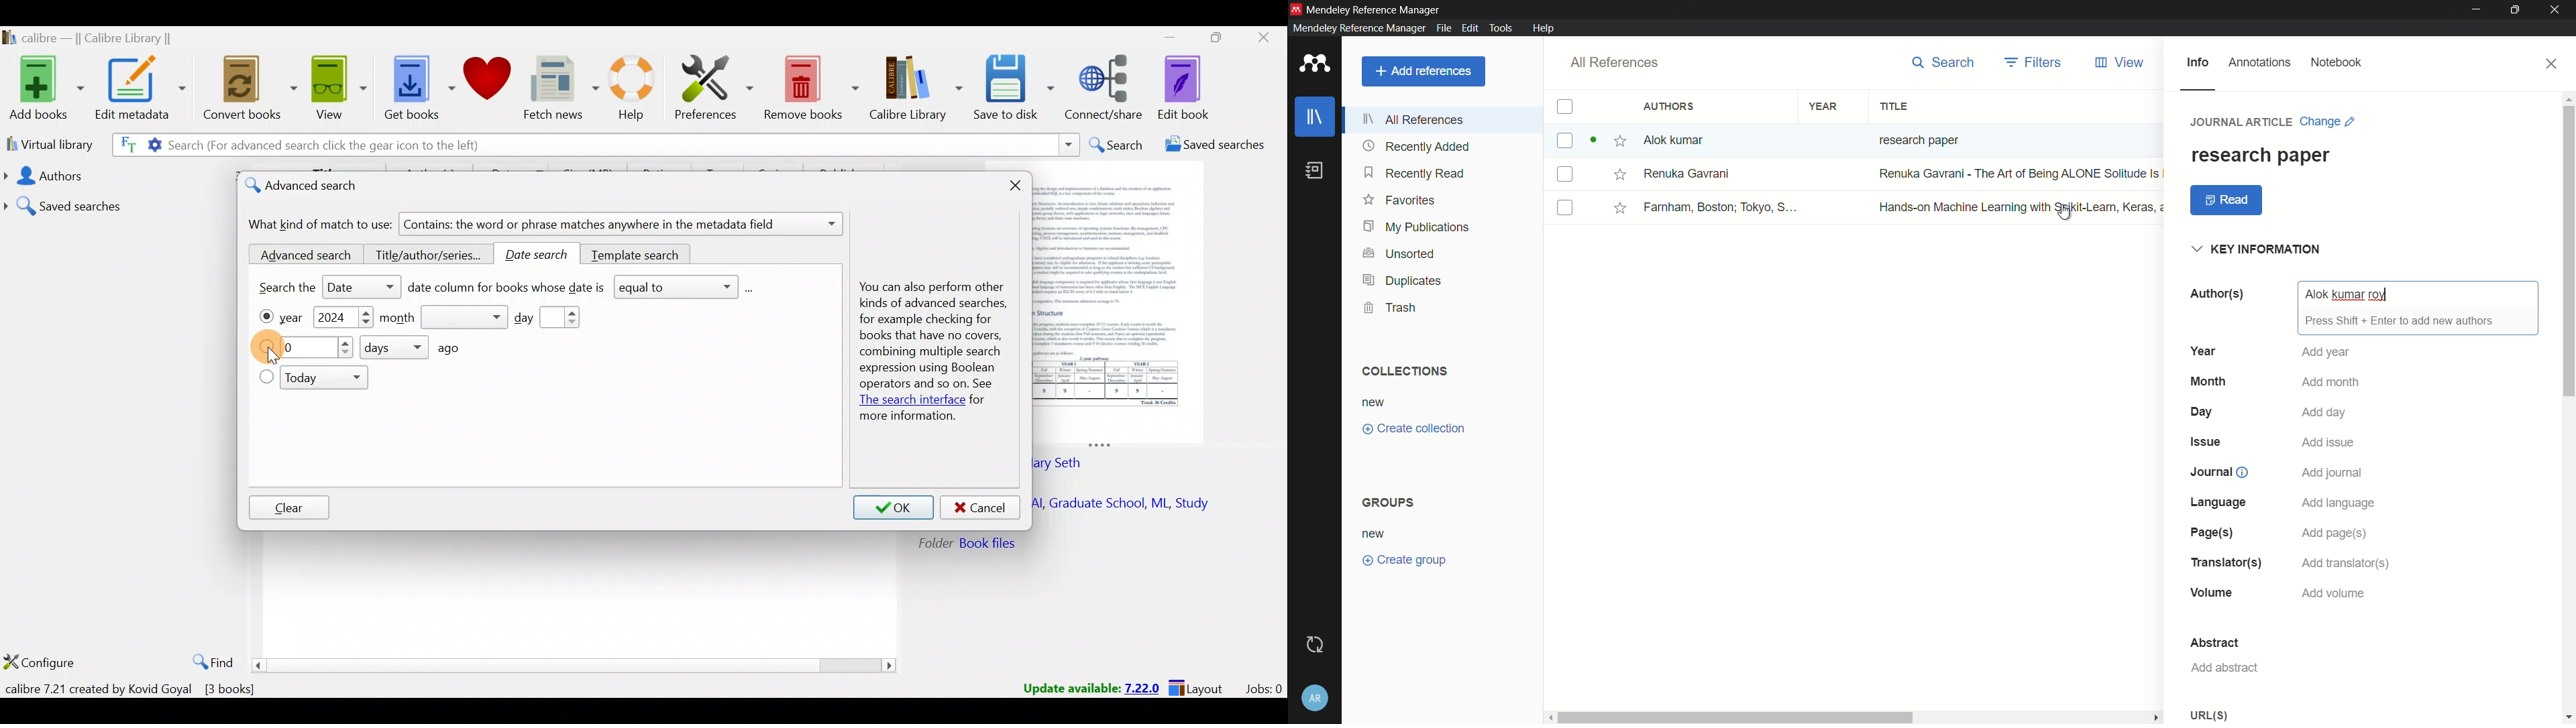 The height and width of the screenshot is (728, 2576). What do you see at coordinates (105, 38) in the screenshot?
I see `calibre — || Calibre Library ||` at bounding box center [105, 38].